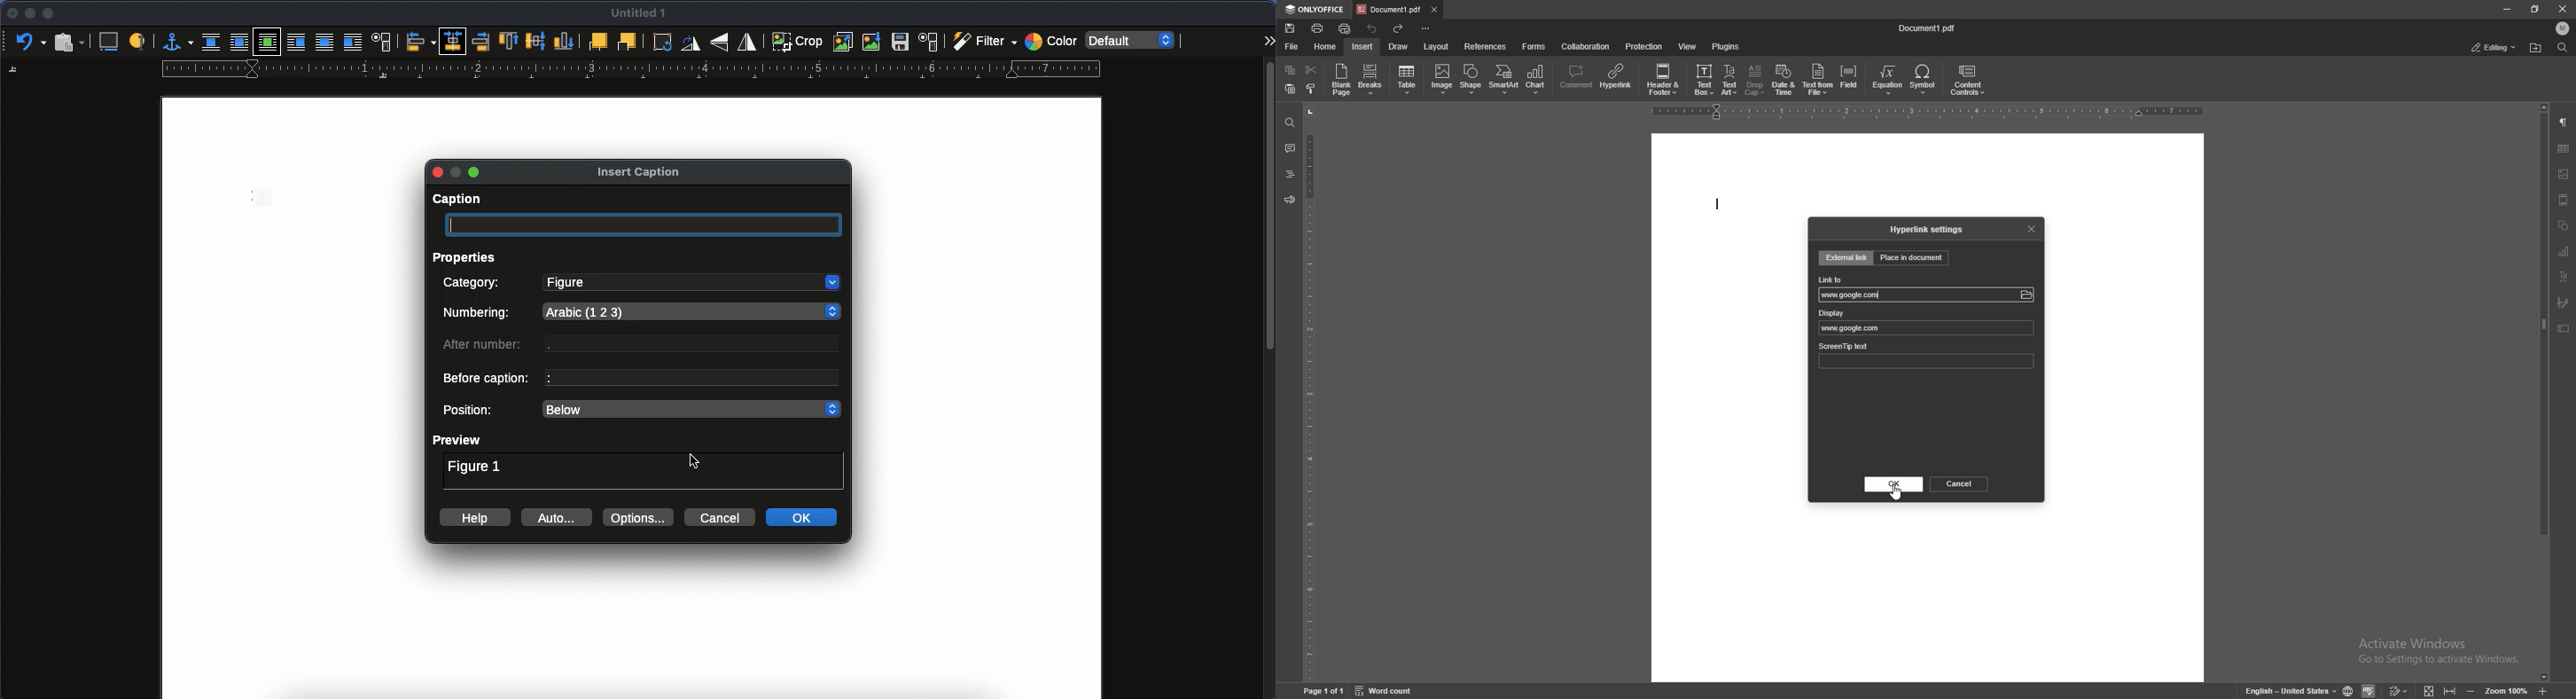 The width and height of the screenshot is (2576, 700). Describe the element at coordinates (666, 43) in the screenshot. I see `rotate` at that location.